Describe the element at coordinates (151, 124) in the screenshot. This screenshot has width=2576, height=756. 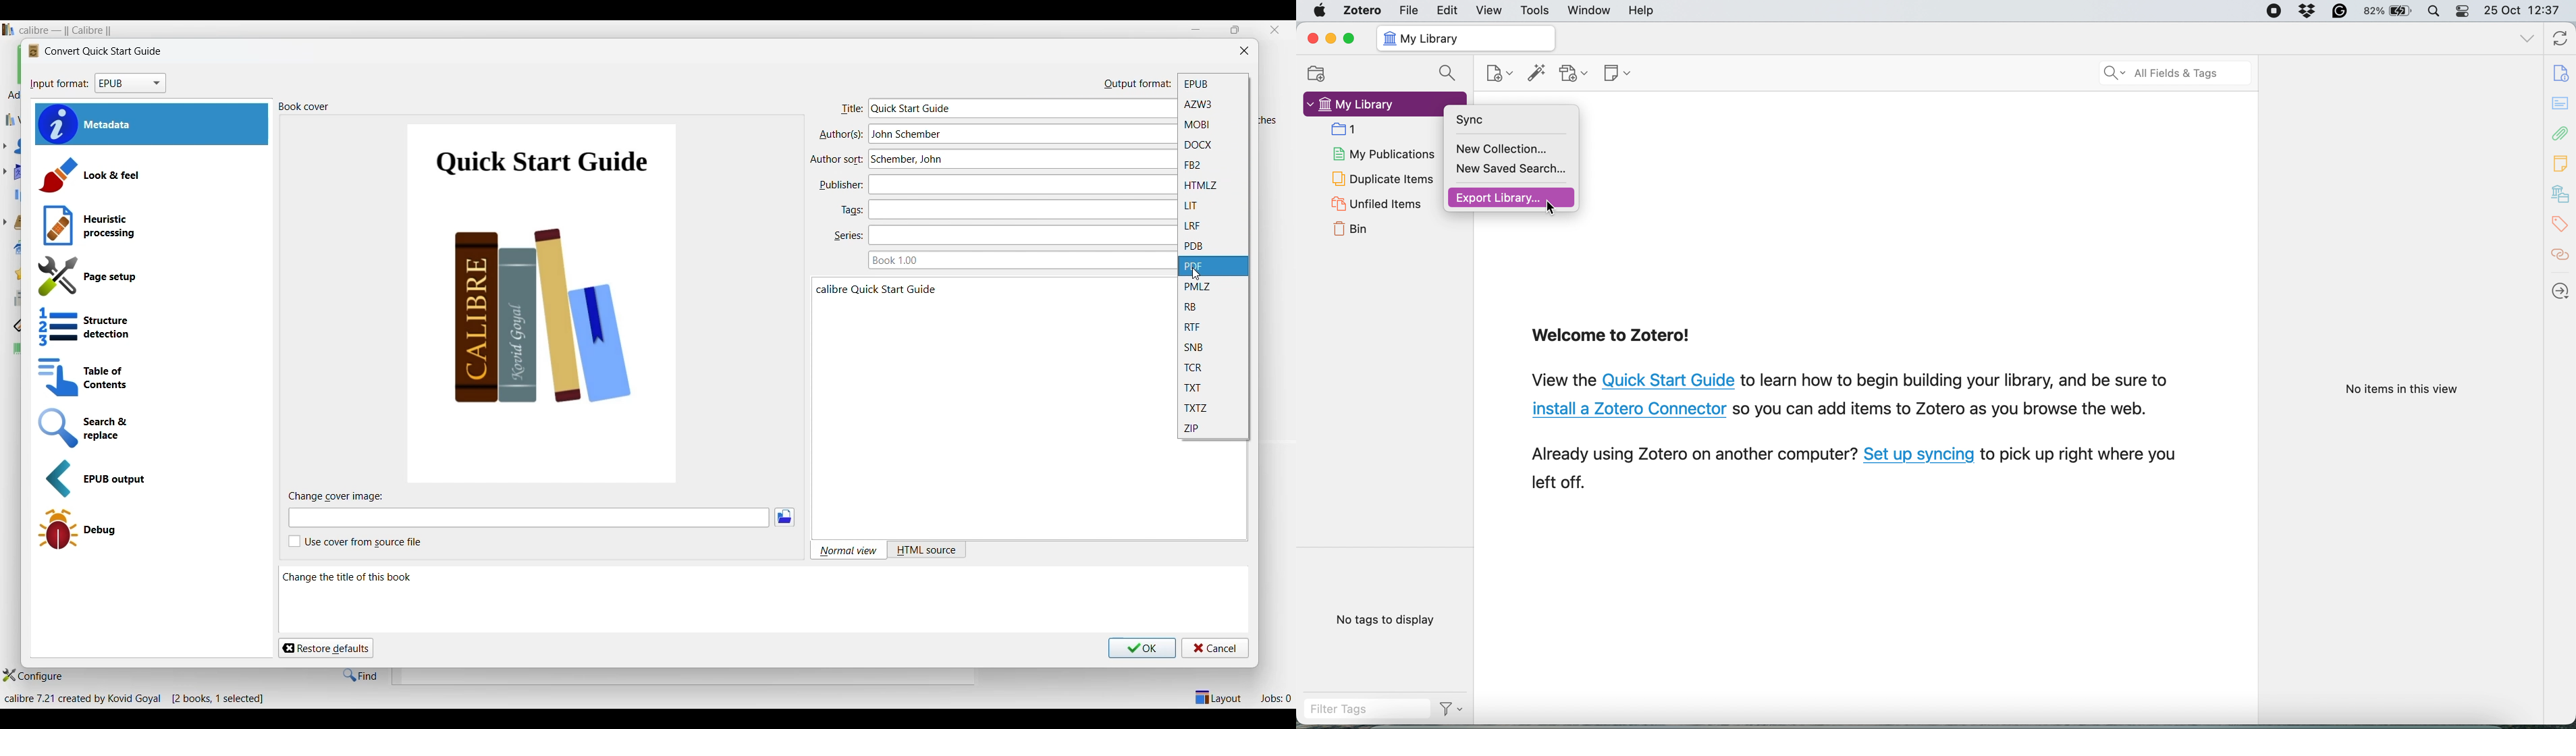
I see `Metadata` at that location.